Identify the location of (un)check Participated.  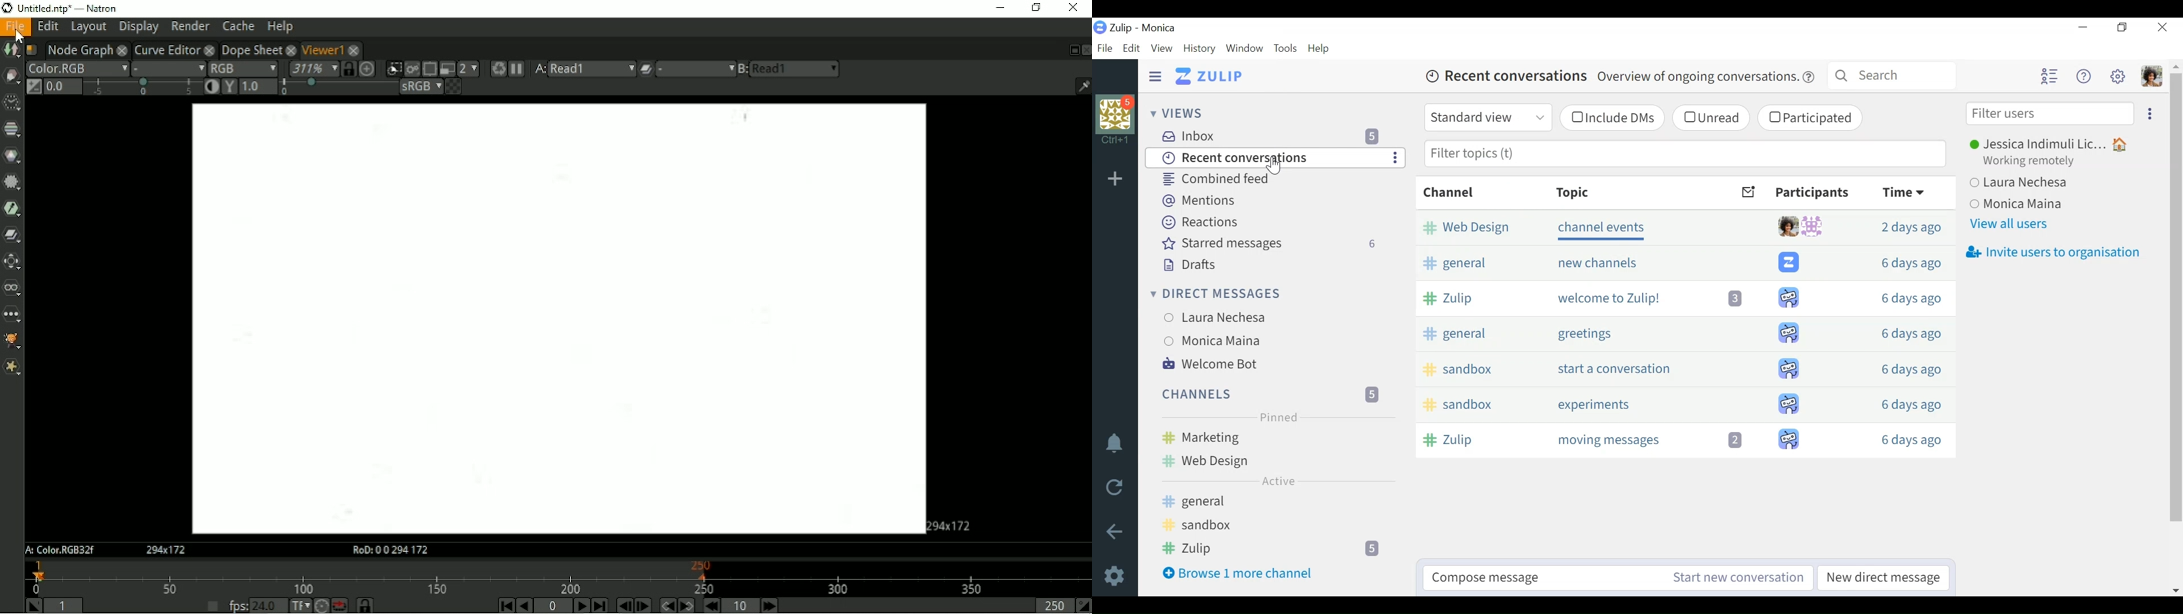
(1811, 119).